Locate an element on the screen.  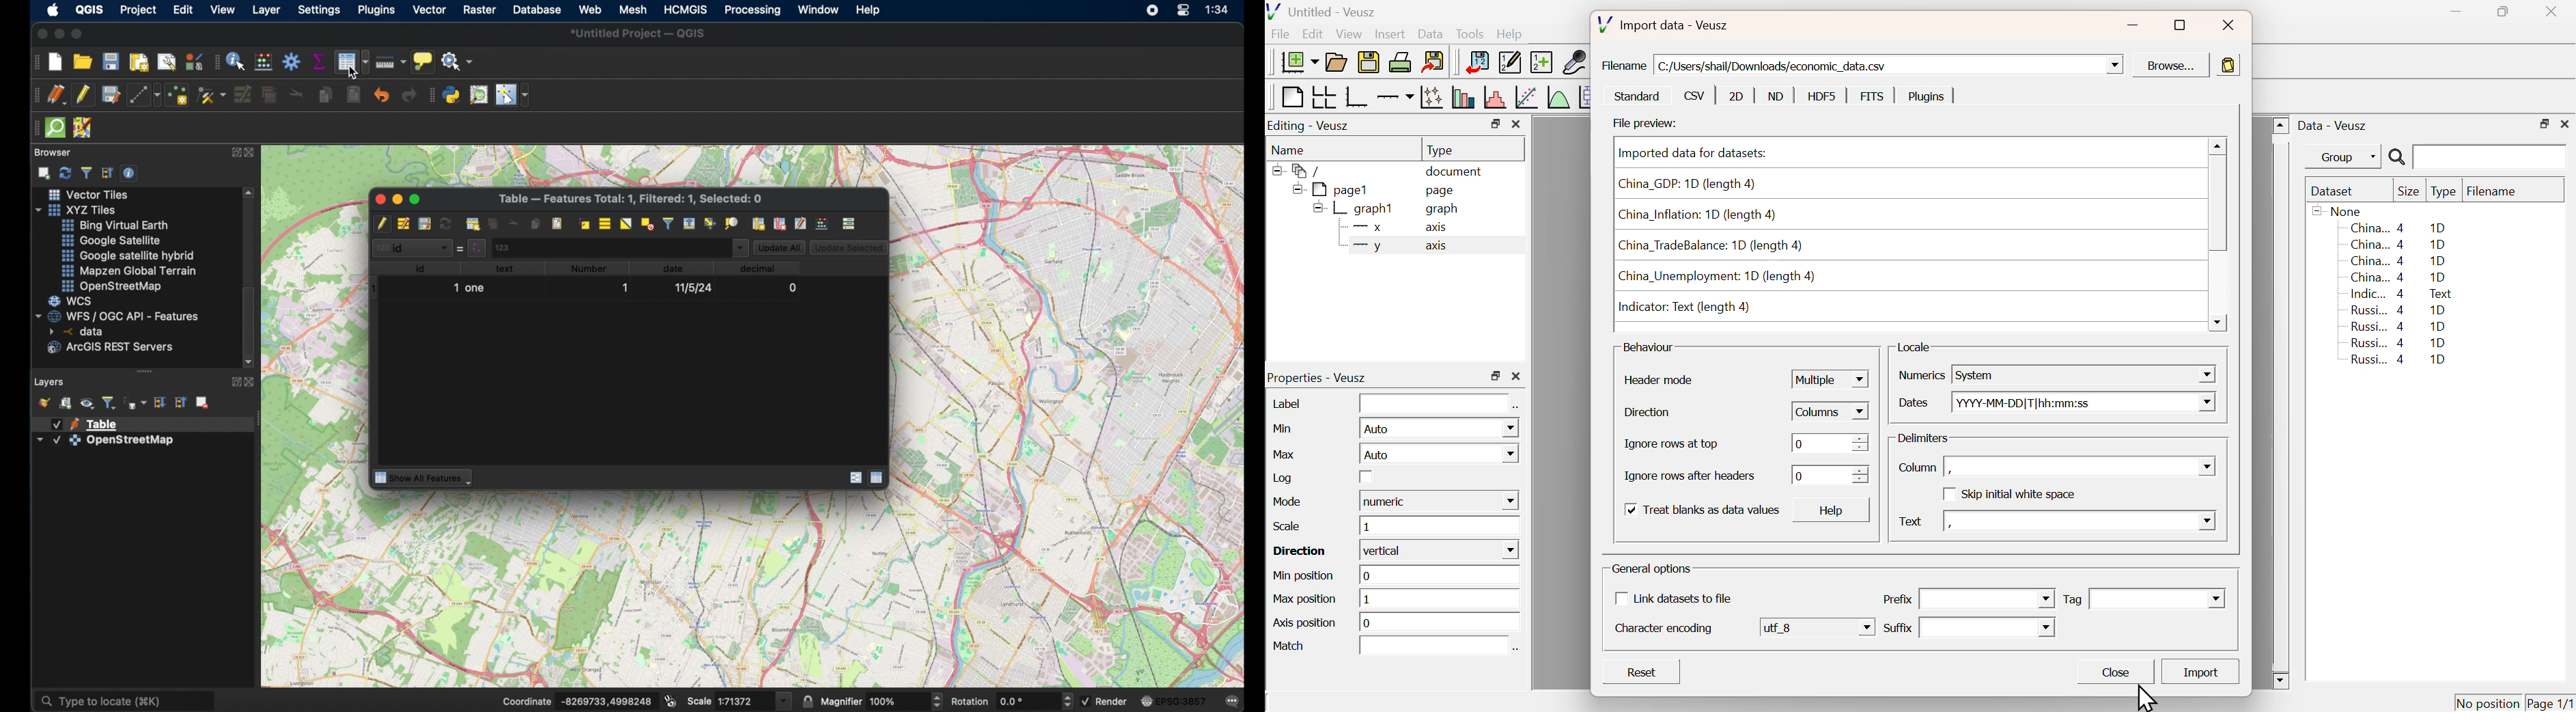
vertex tool is located at coordinates (212, 94).